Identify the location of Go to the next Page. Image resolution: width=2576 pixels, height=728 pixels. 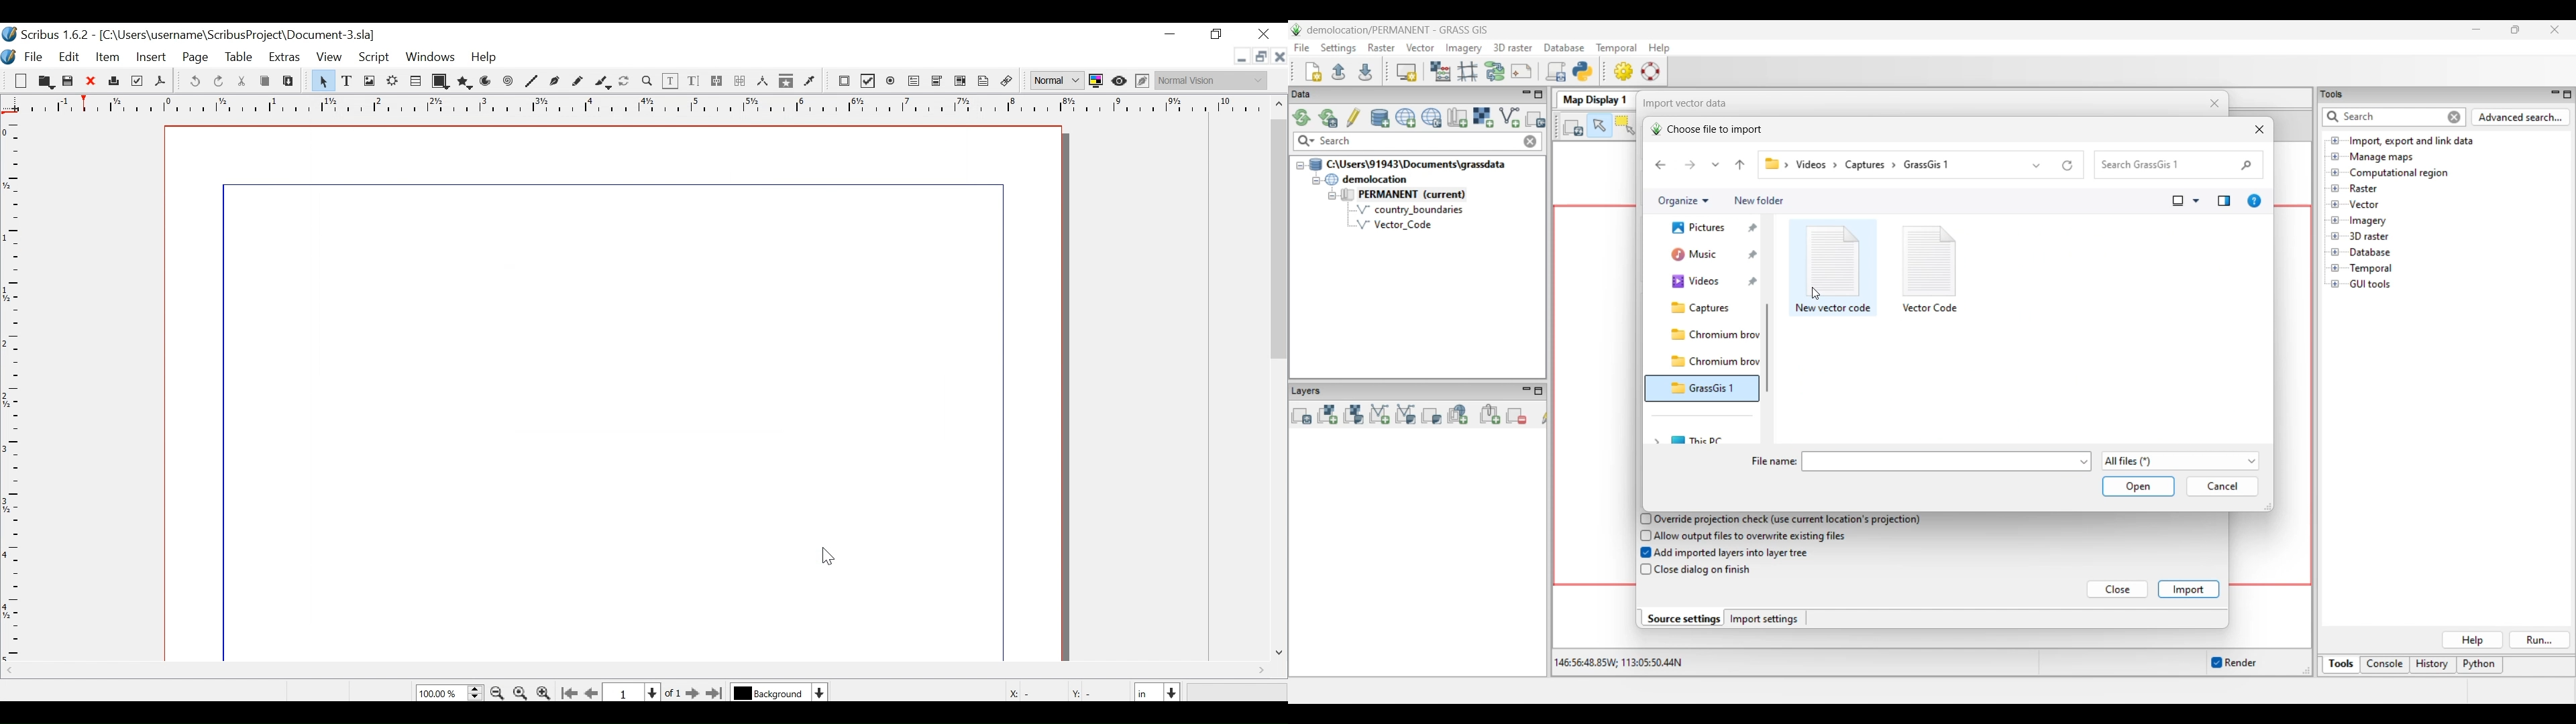
(689, 693).